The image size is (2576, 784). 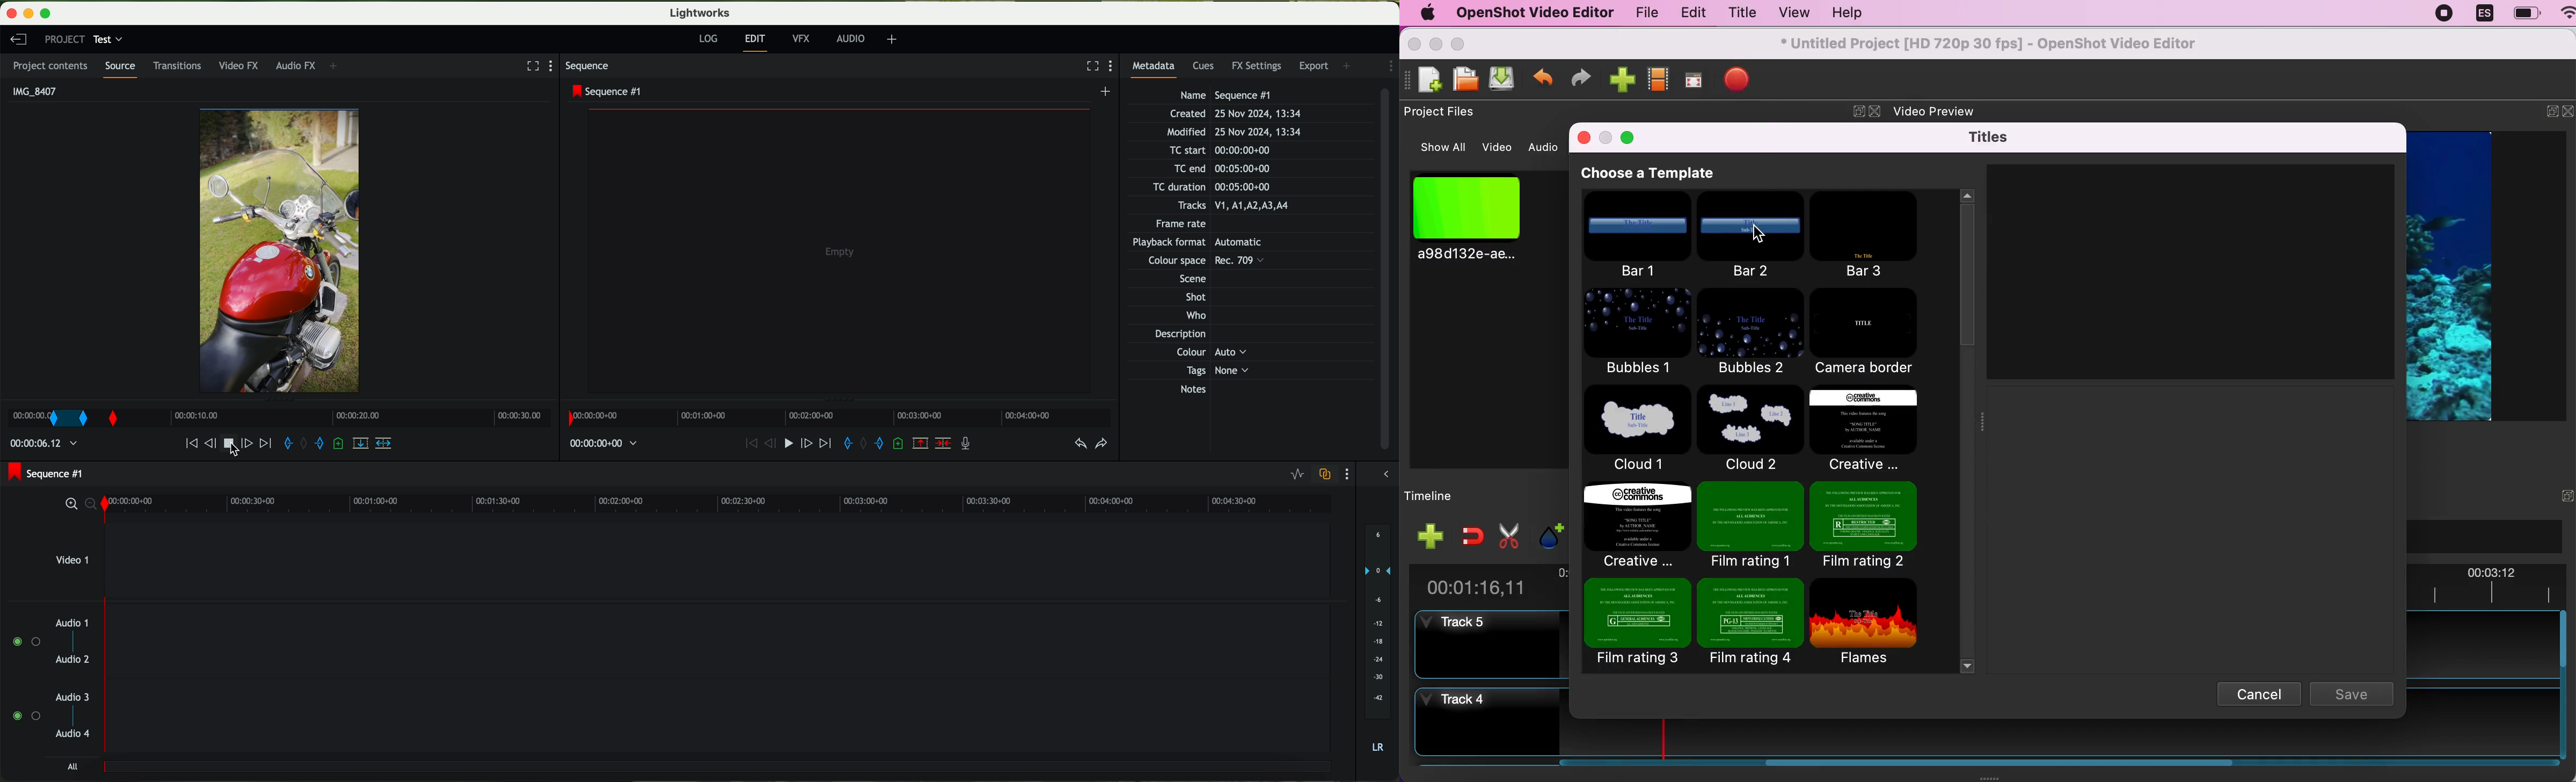 I want to click on add track, so click(x=1428, y=535).